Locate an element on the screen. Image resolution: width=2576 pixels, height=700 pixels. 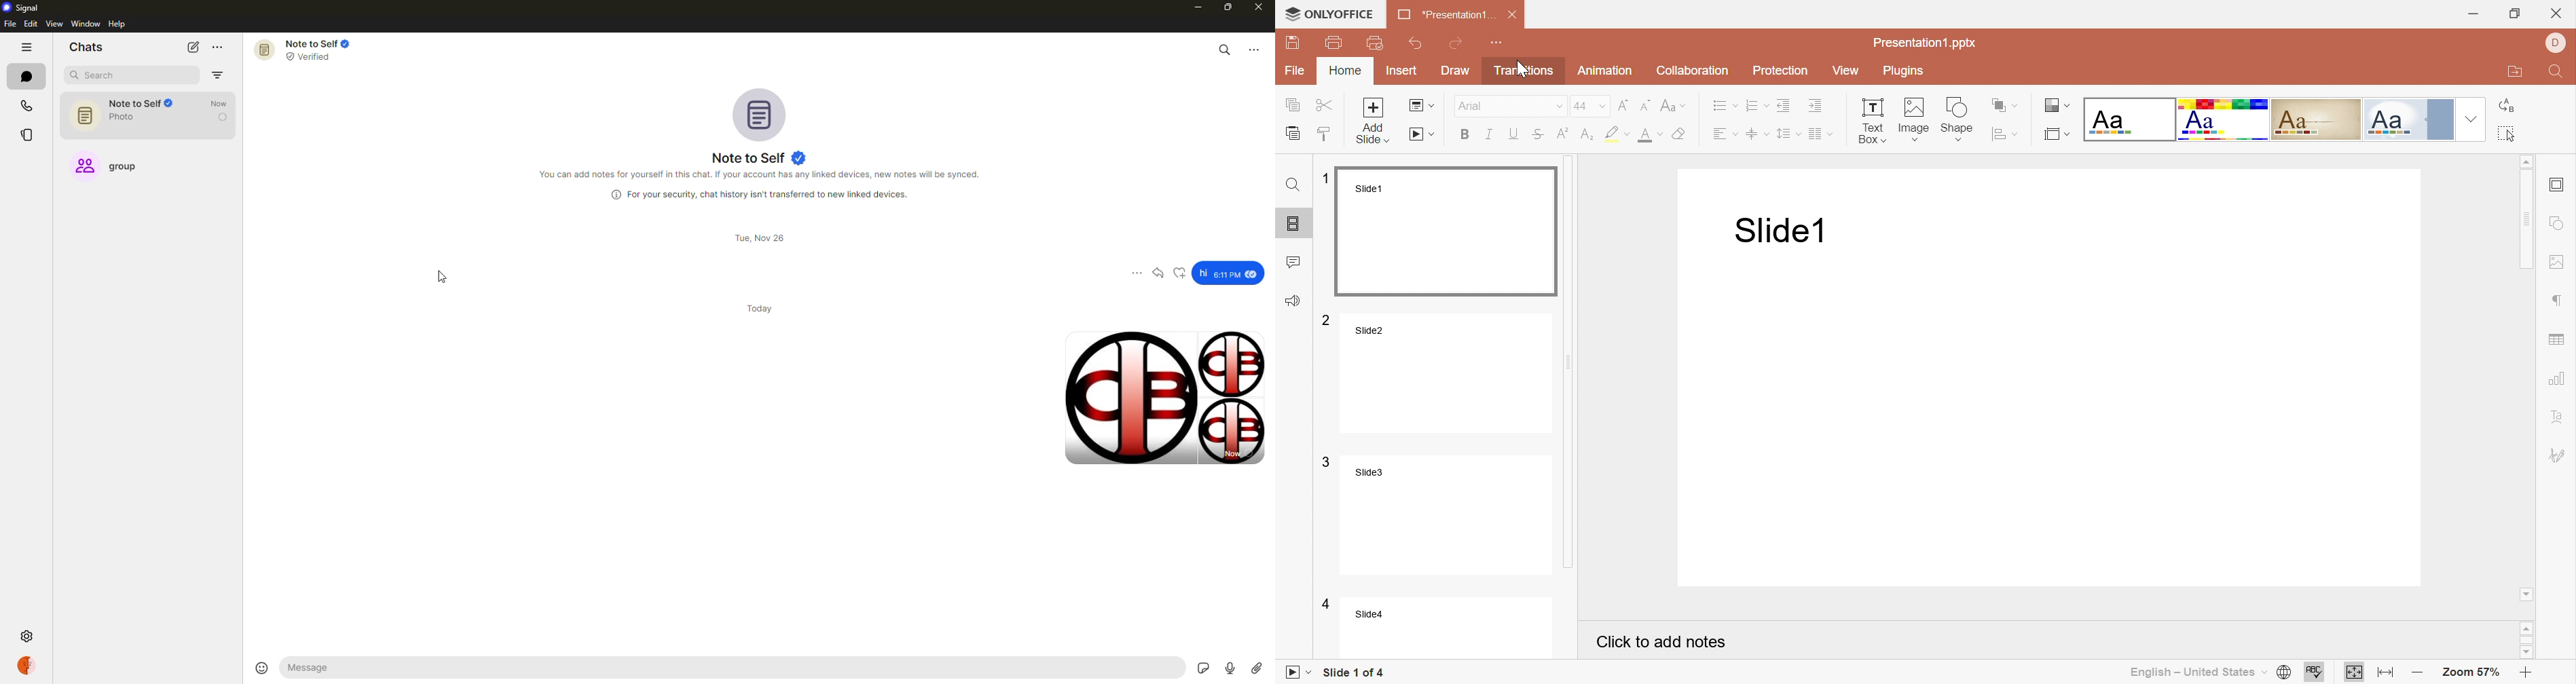
2 is located at coordinates (1328, 319).